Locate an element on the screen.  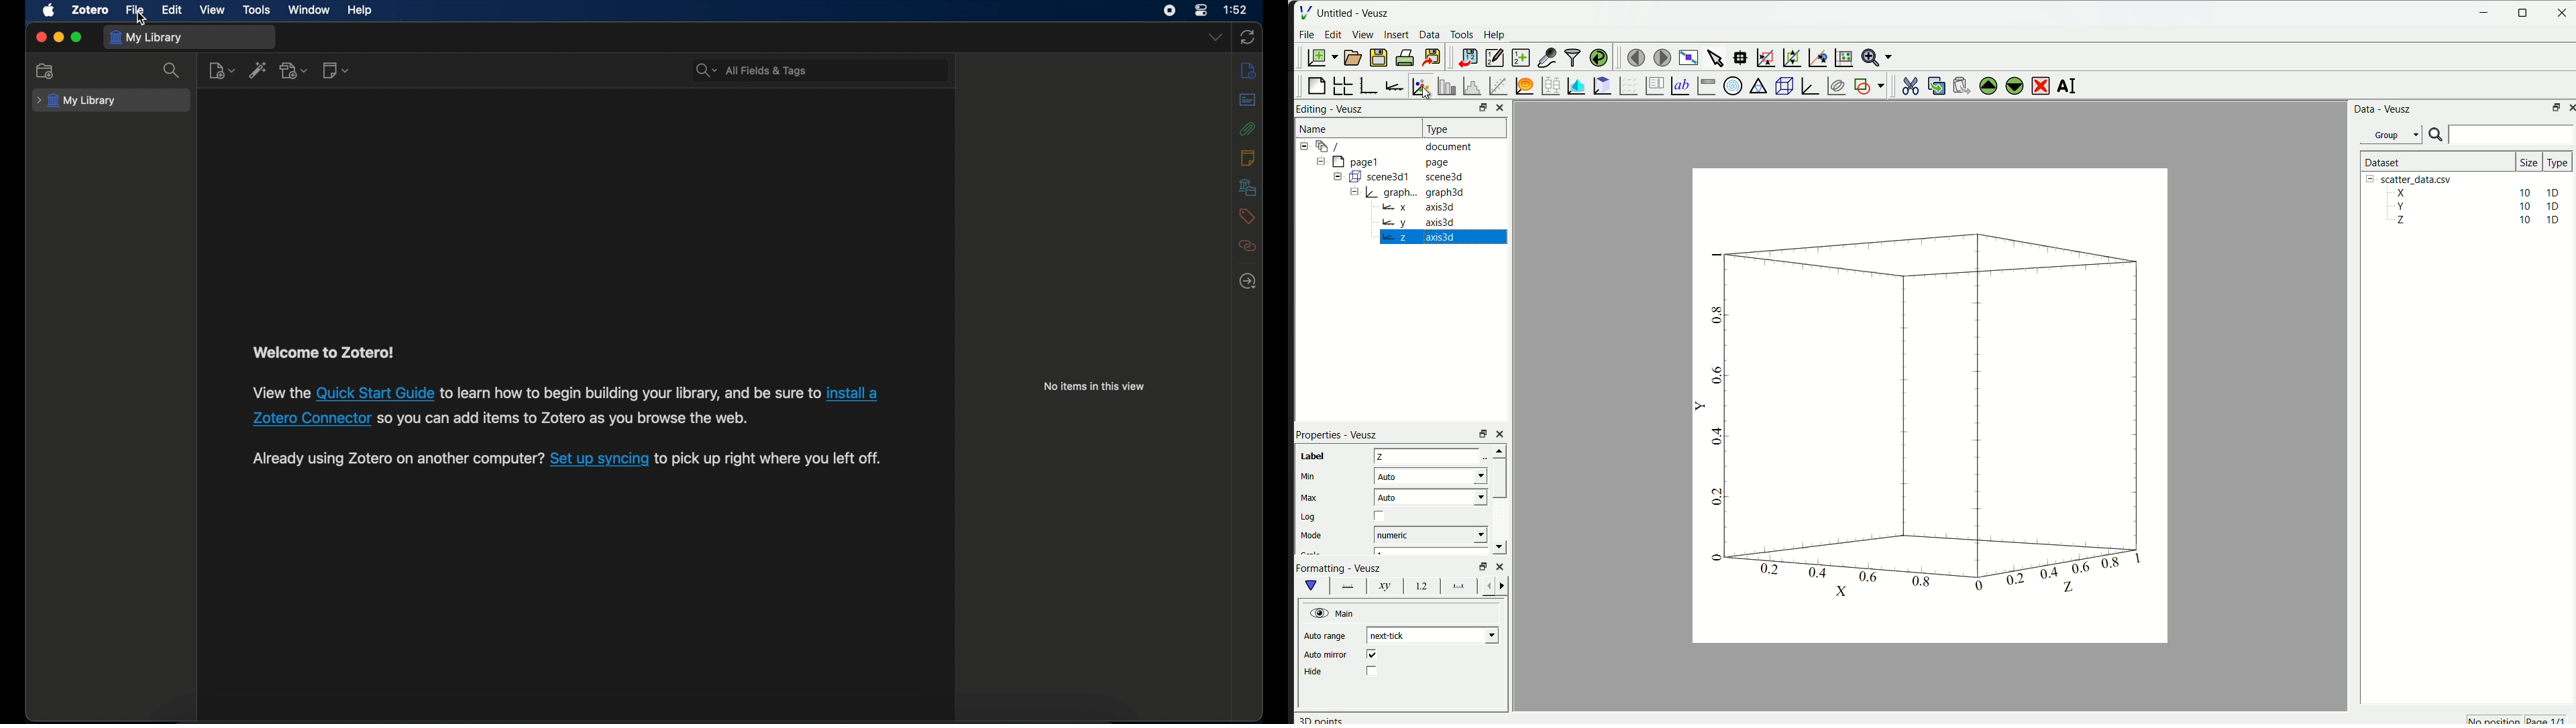
Quick Start Guide is located at coordinates (374, 390).